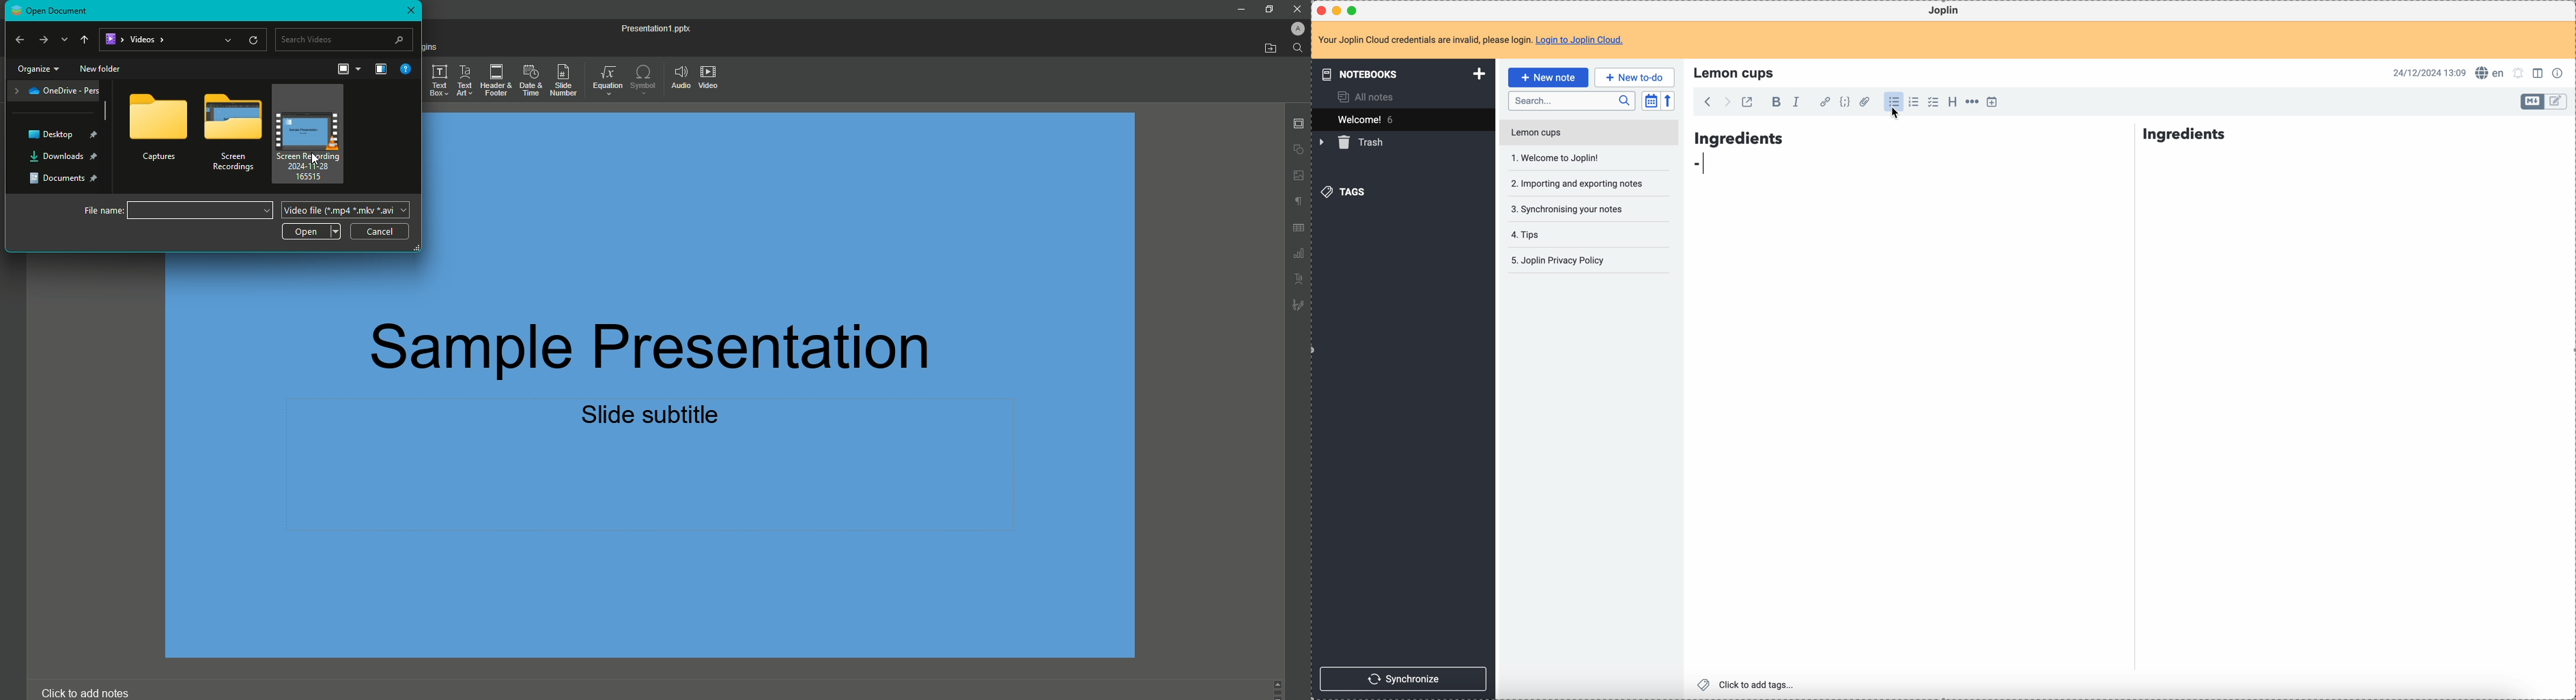 Image resolution: width=2576 pixels, height=700 pixels. What do you see at coordinates (1578, 184) in the screenshot?
I see `importing and exporting your notes` at bounding box center [1578, 184].